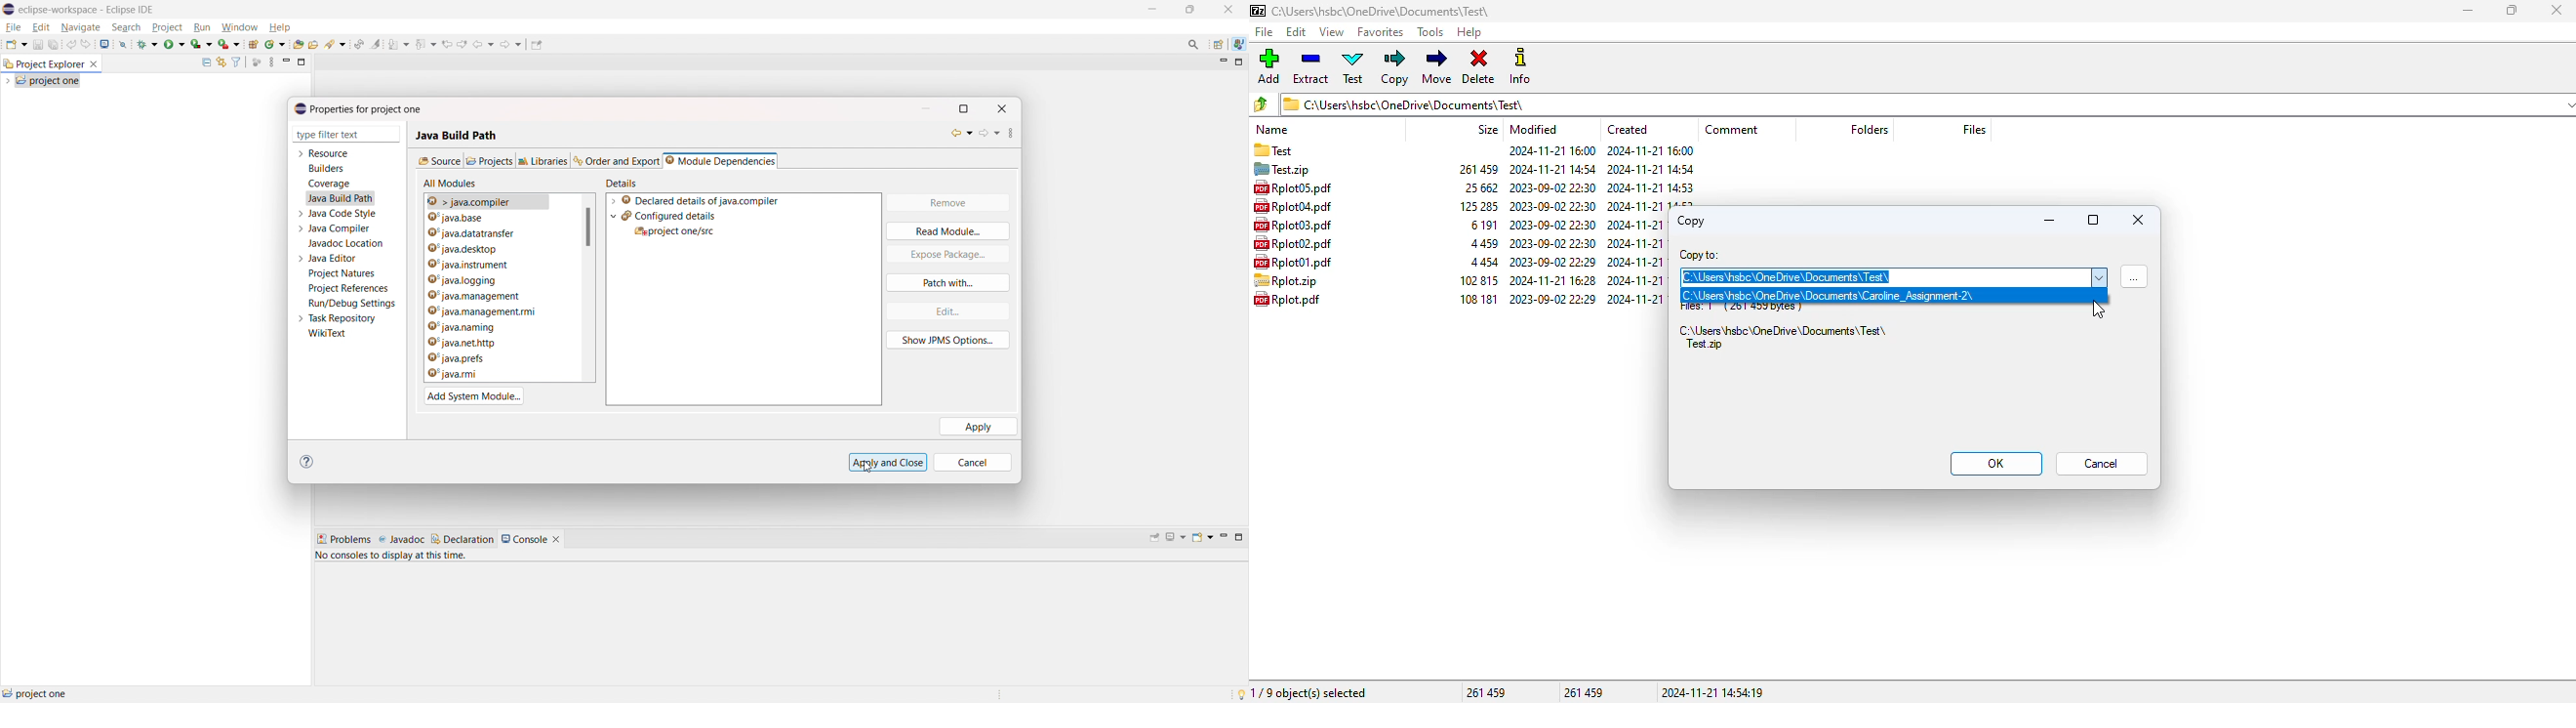 The image size is (2576, 728). Describe the element at coordinates (376, 44) in the screenshot. I see `toggle ant mark occurances` at that location.